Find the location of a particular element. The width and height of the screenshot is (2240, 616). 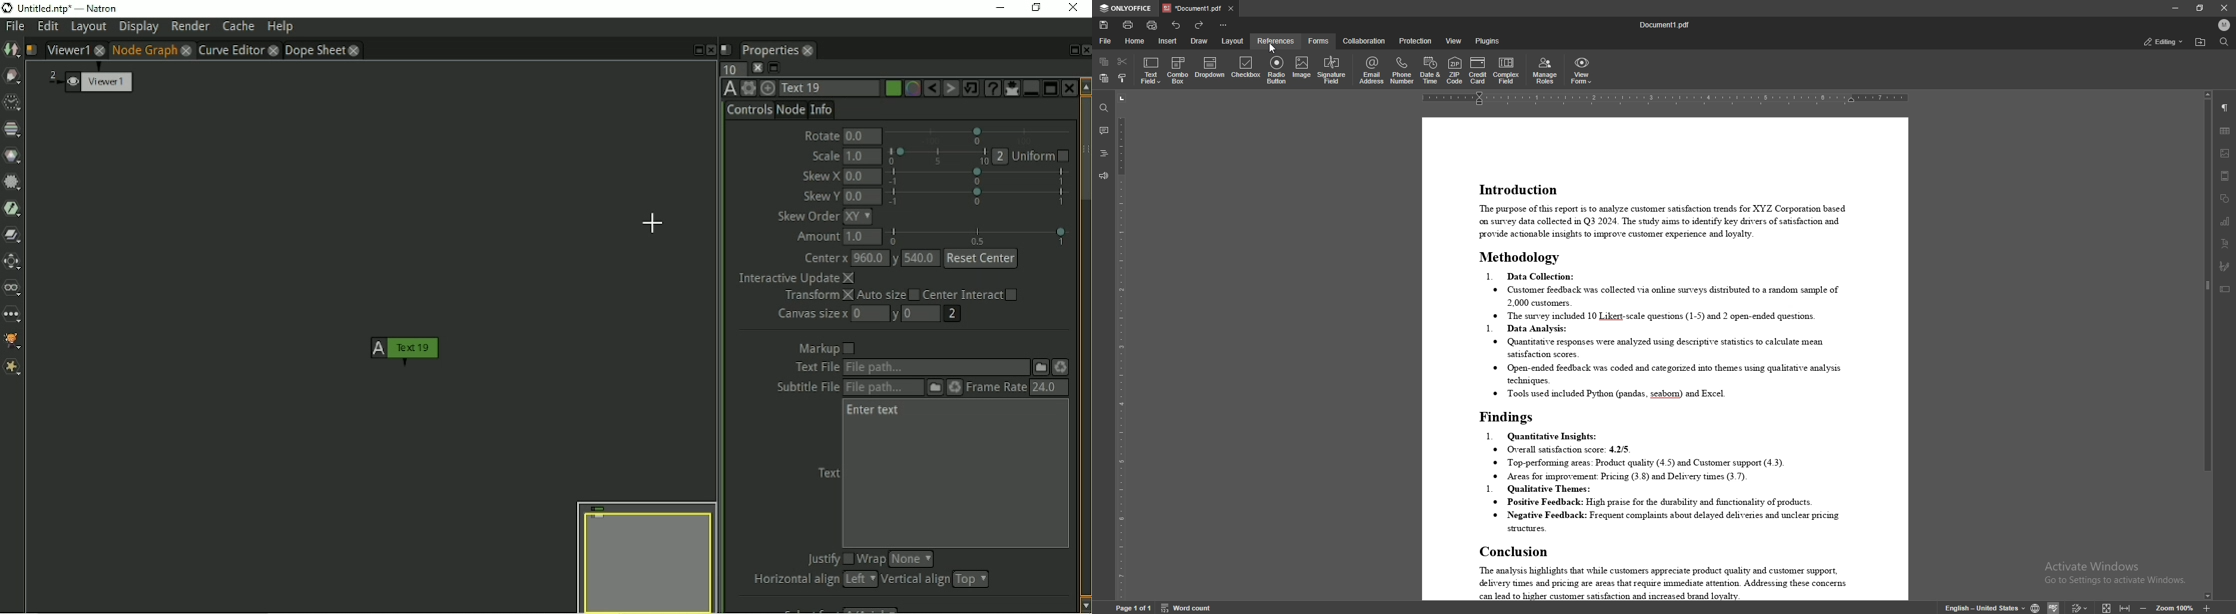

zoom is located at coordinates (2179, 607).